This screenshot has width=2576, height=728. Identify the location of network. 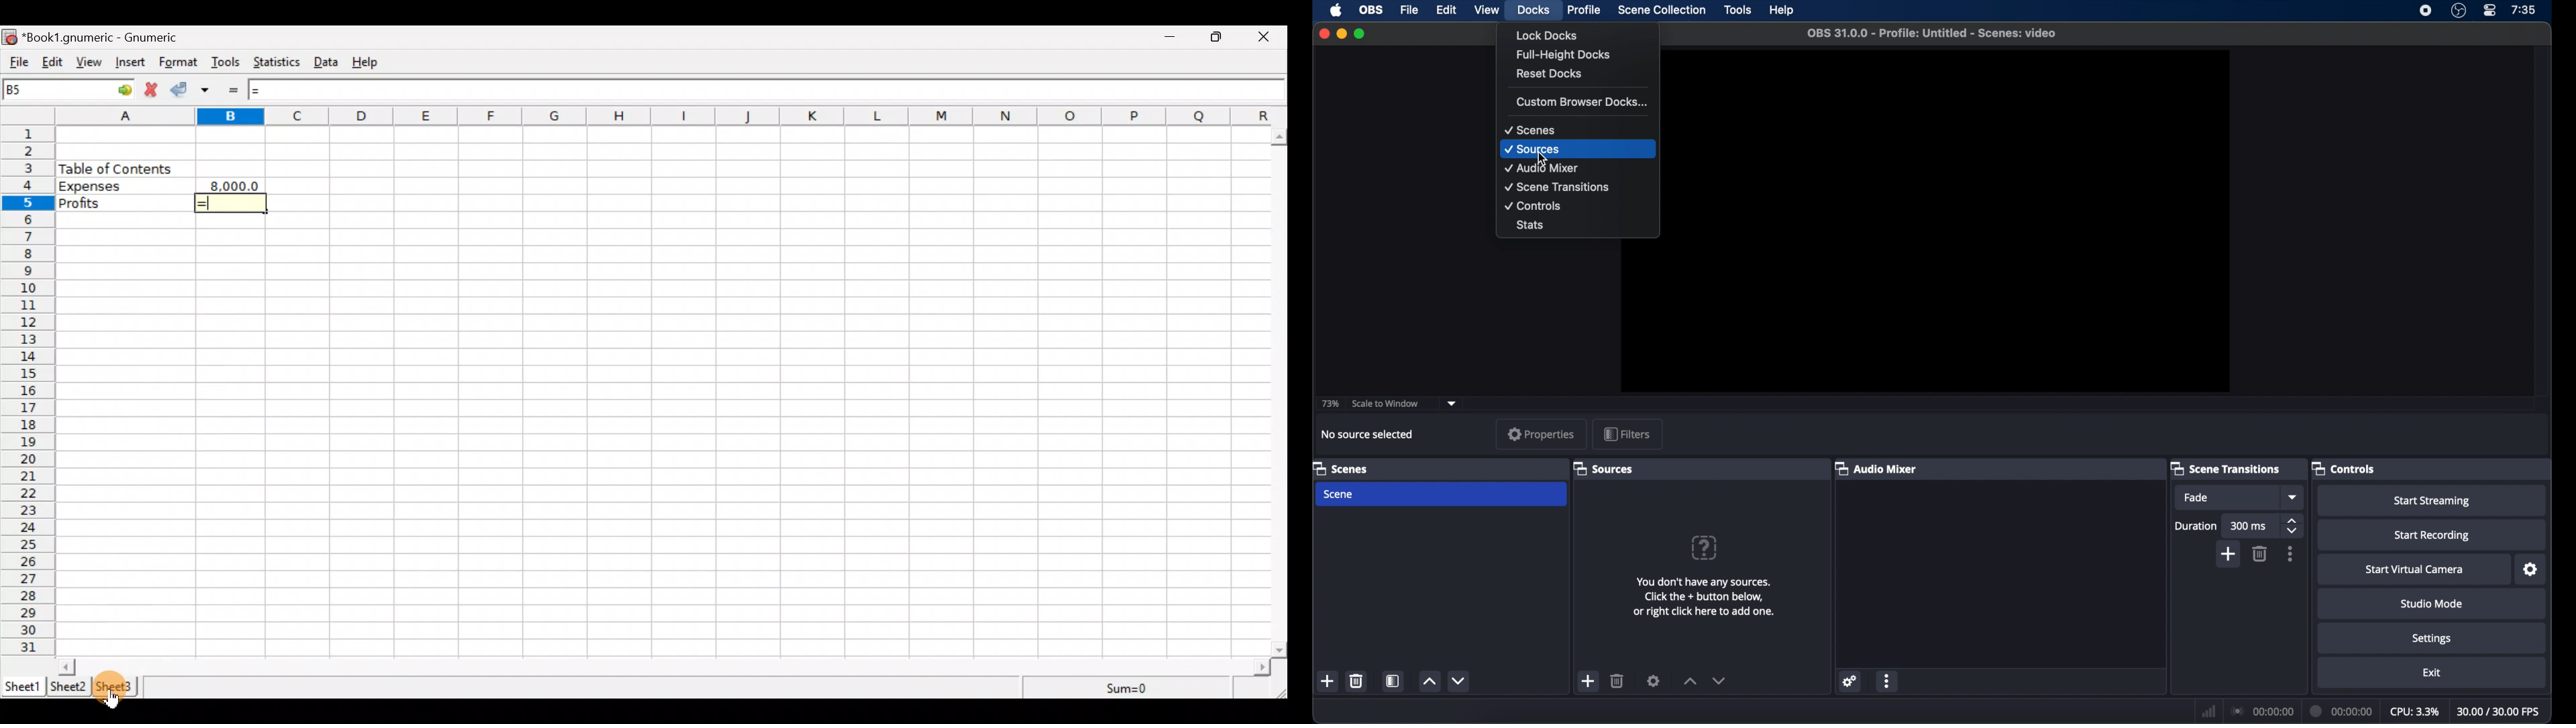
(2208, 711).